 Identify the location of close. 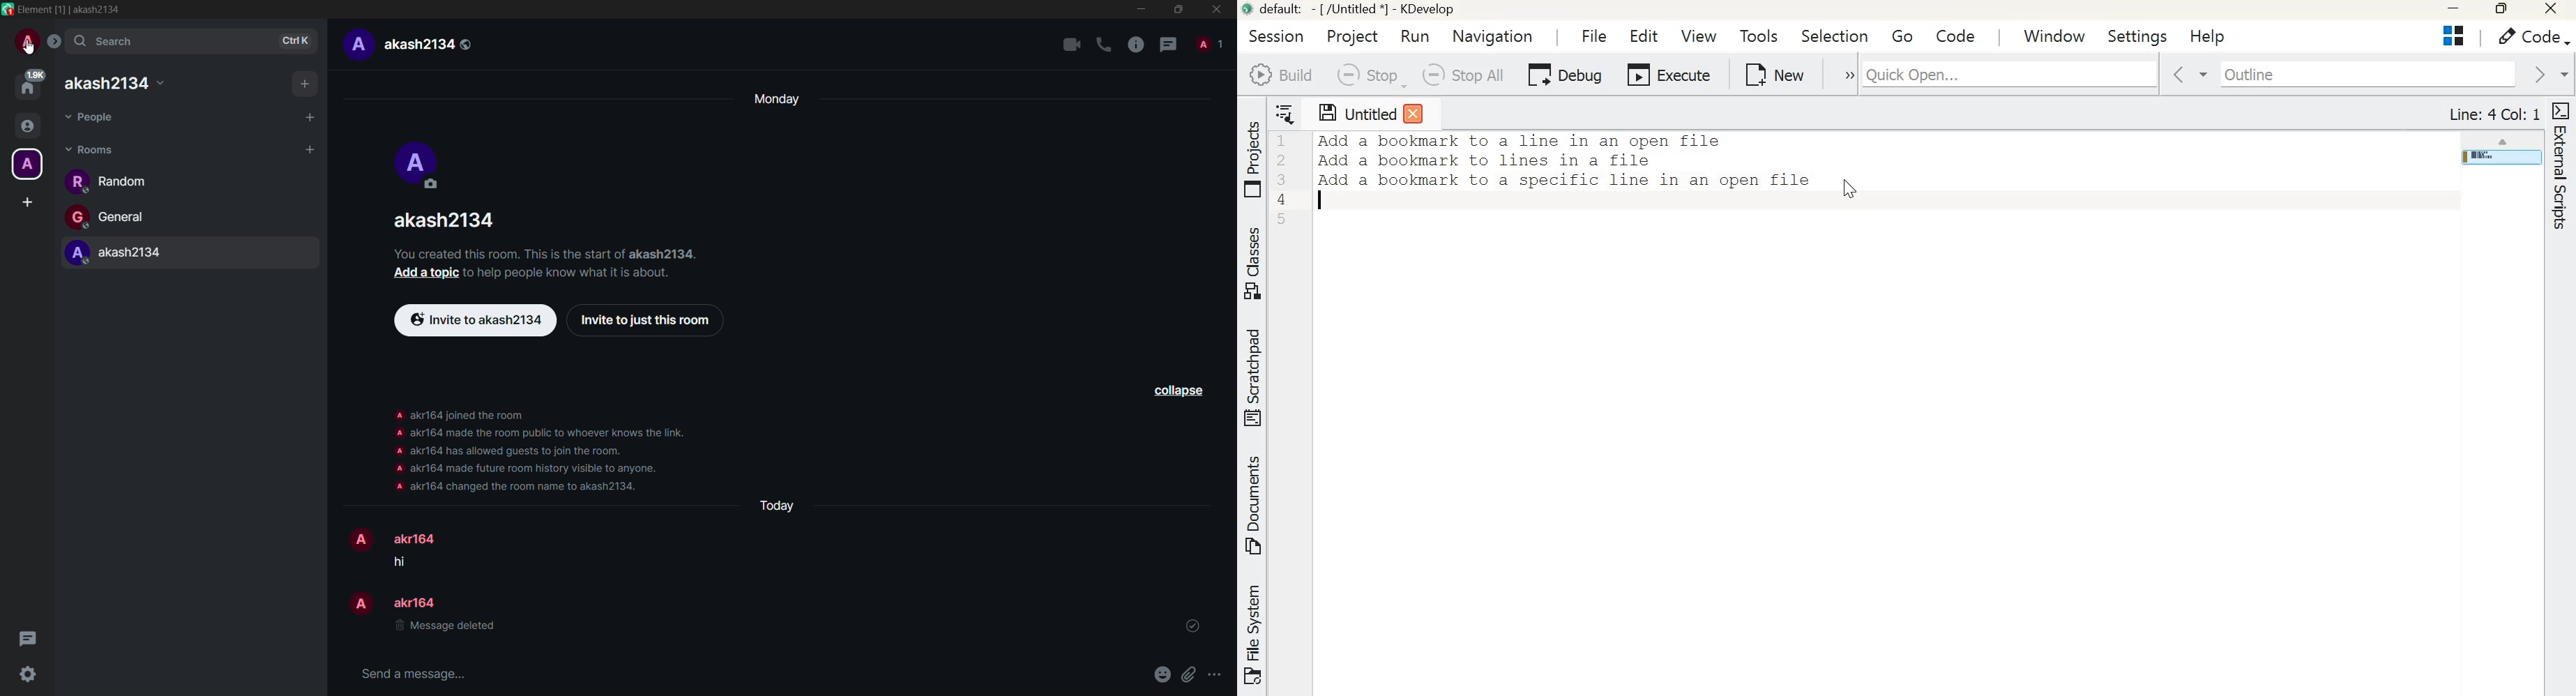
(1217, 9).